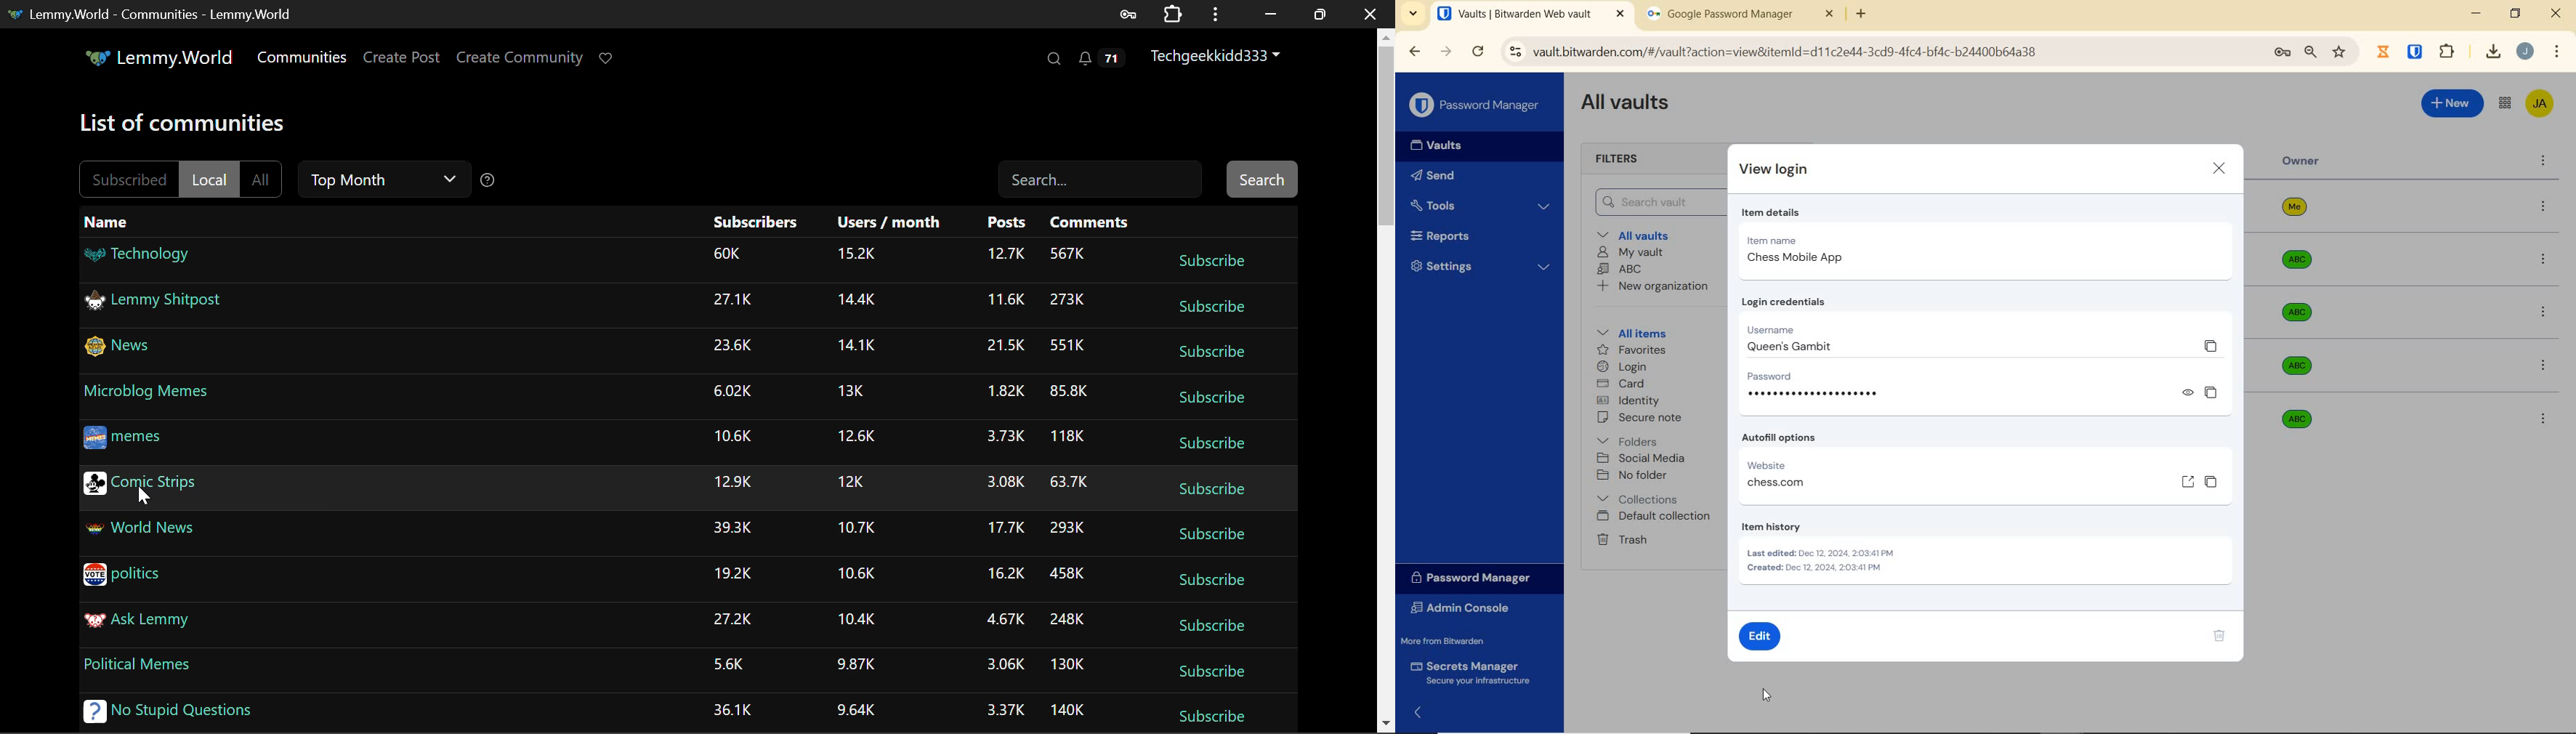 This screenshot has width=2576, height=756. I want to click on No Stupid Questions, so click(167, 711).